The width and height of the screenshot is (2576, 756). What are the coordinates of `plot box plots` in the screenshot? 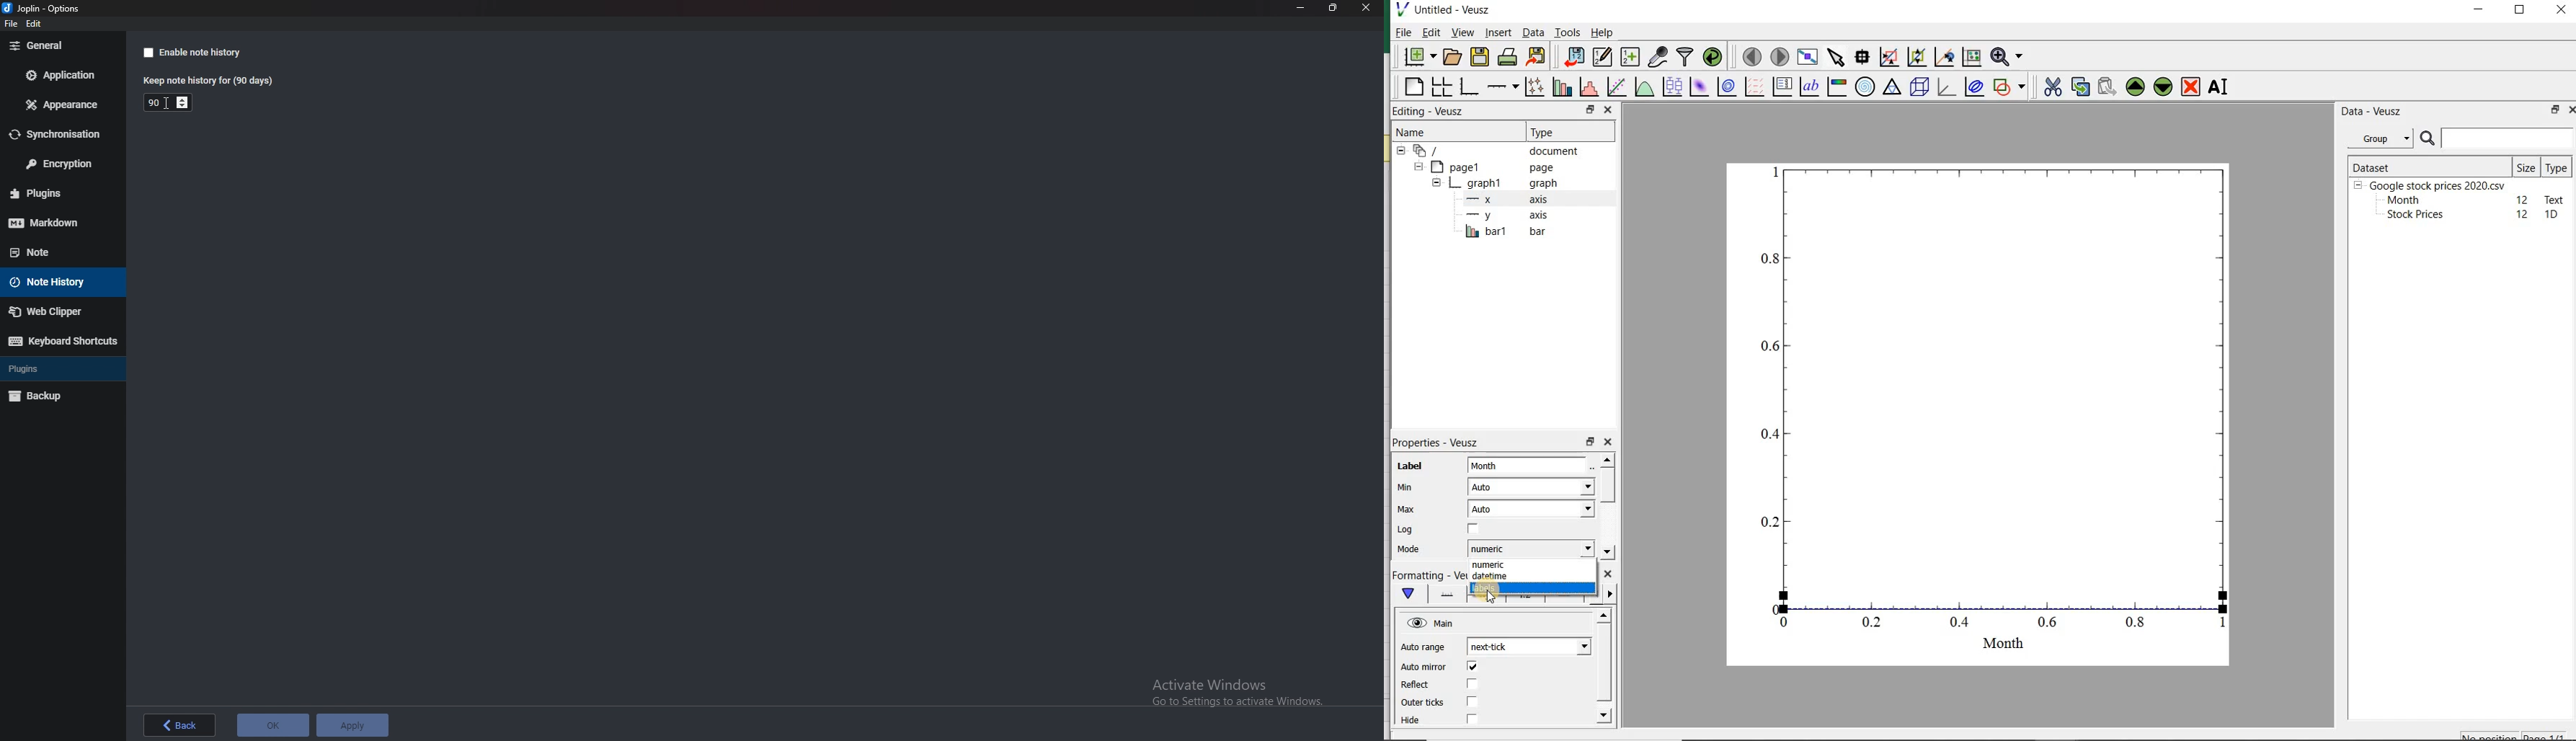 It's located at (1670, 88).